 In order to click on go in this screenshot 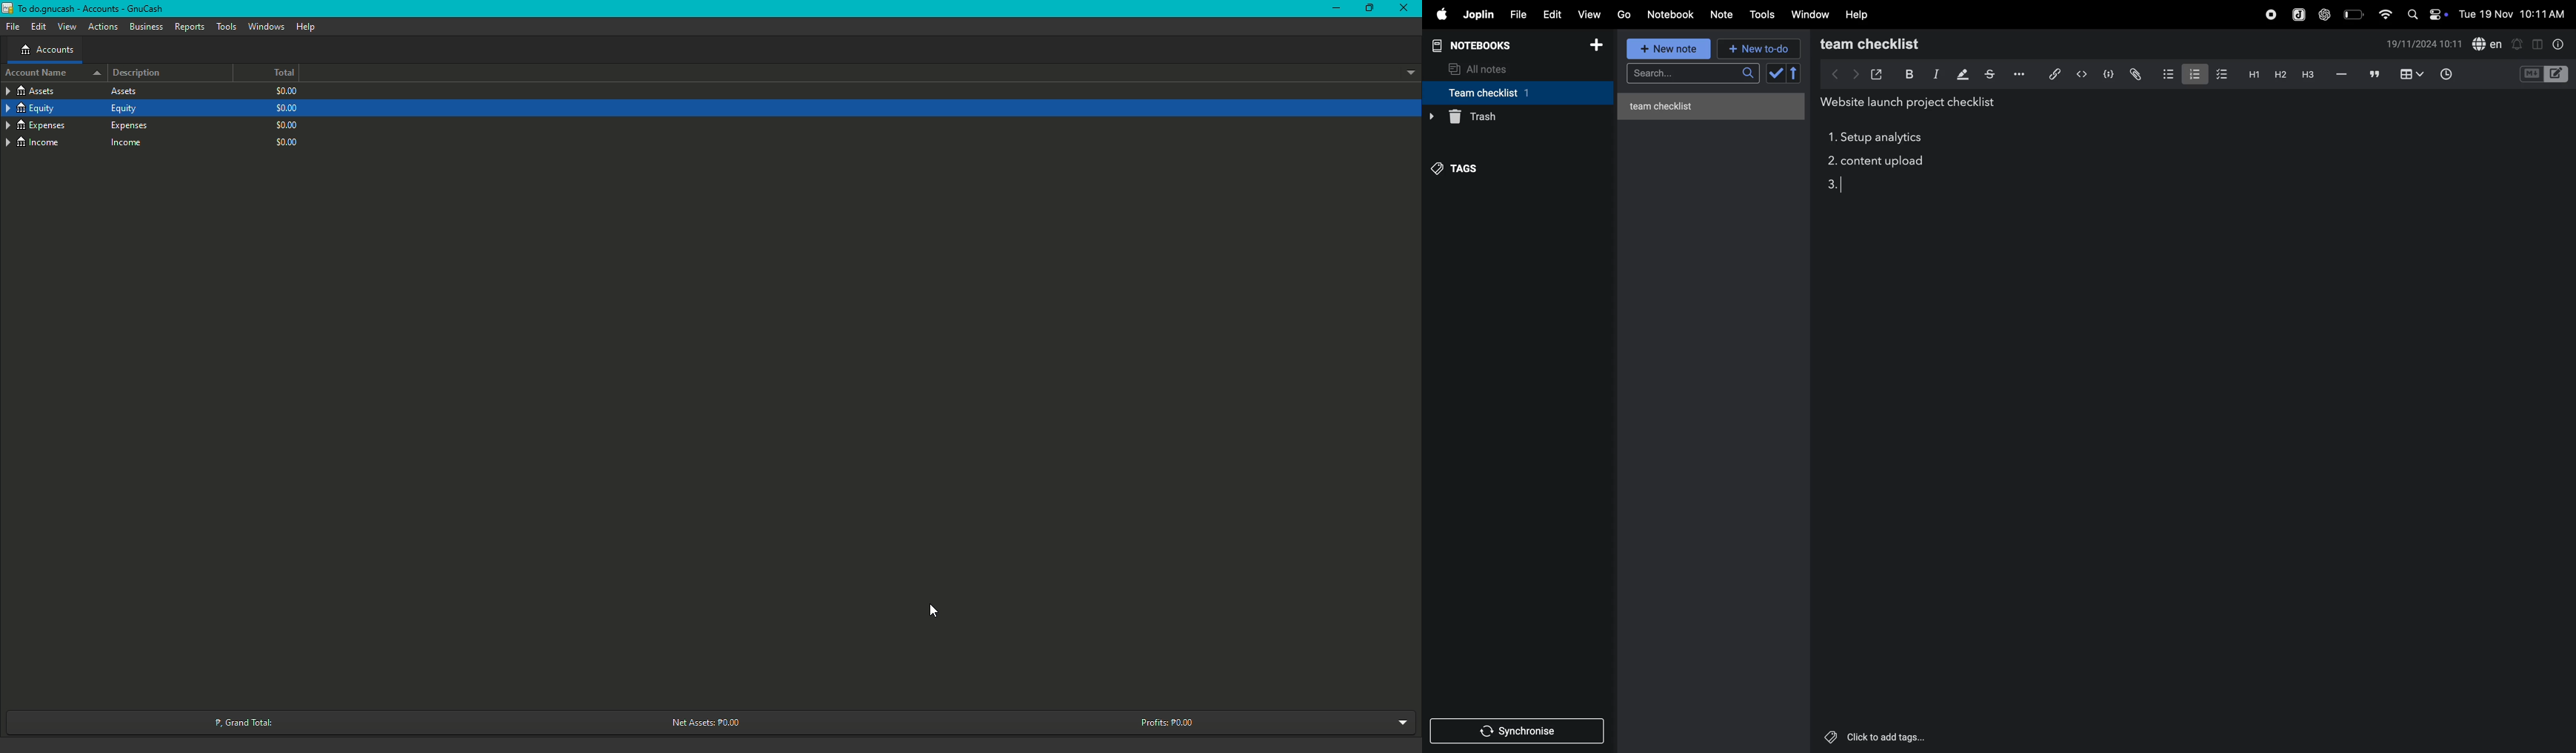, I will do `click(1624, 15)`.